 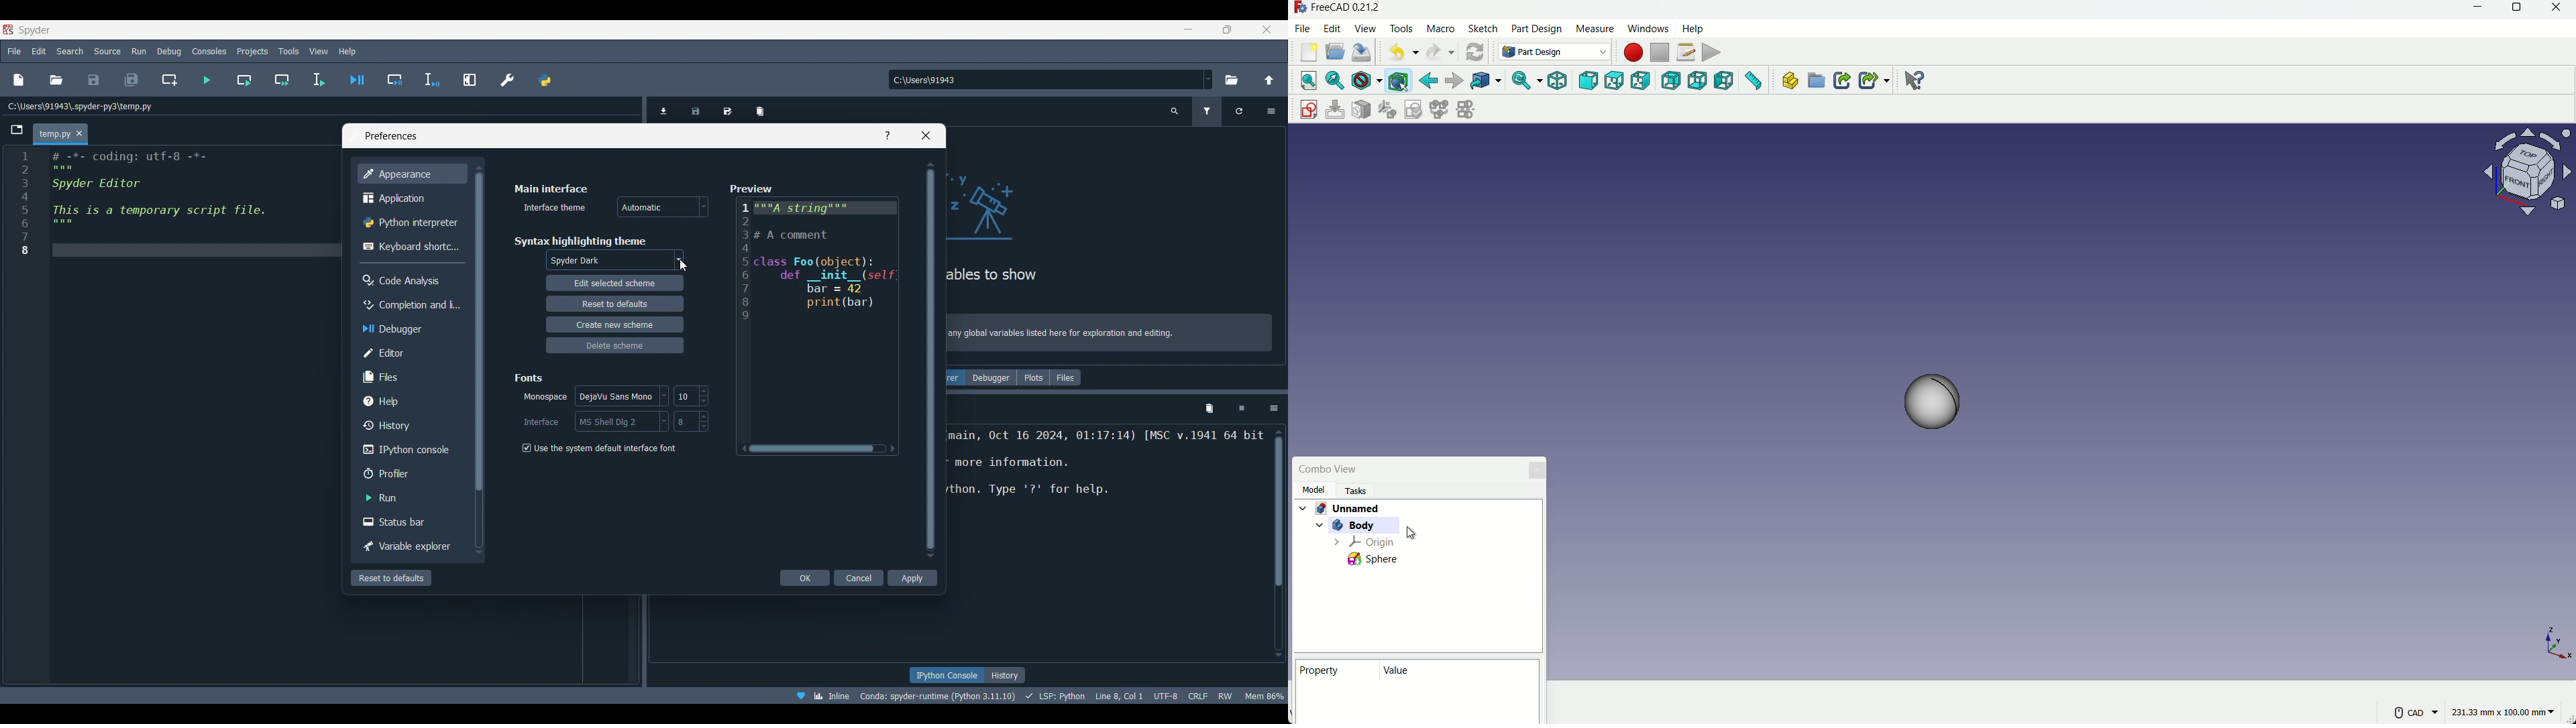 I want to click on reset to defaults, so click(x=614, y=303).